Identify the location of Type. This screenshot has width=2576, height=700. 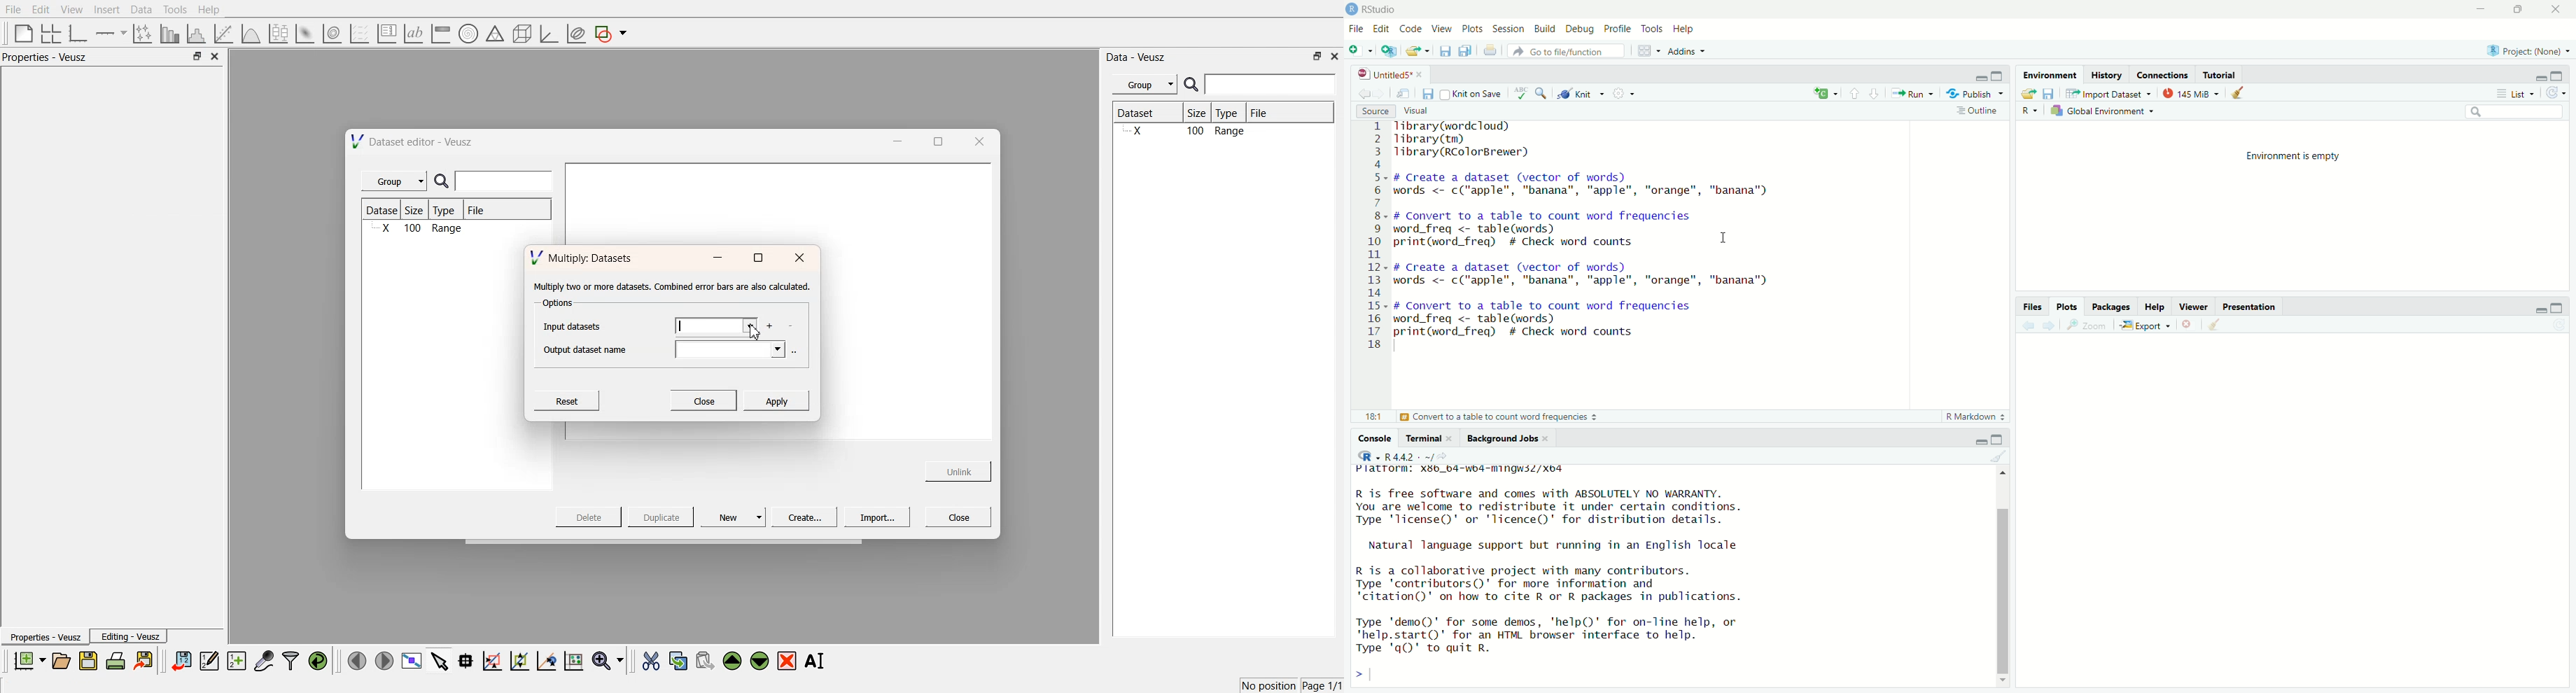
(1231, 113).